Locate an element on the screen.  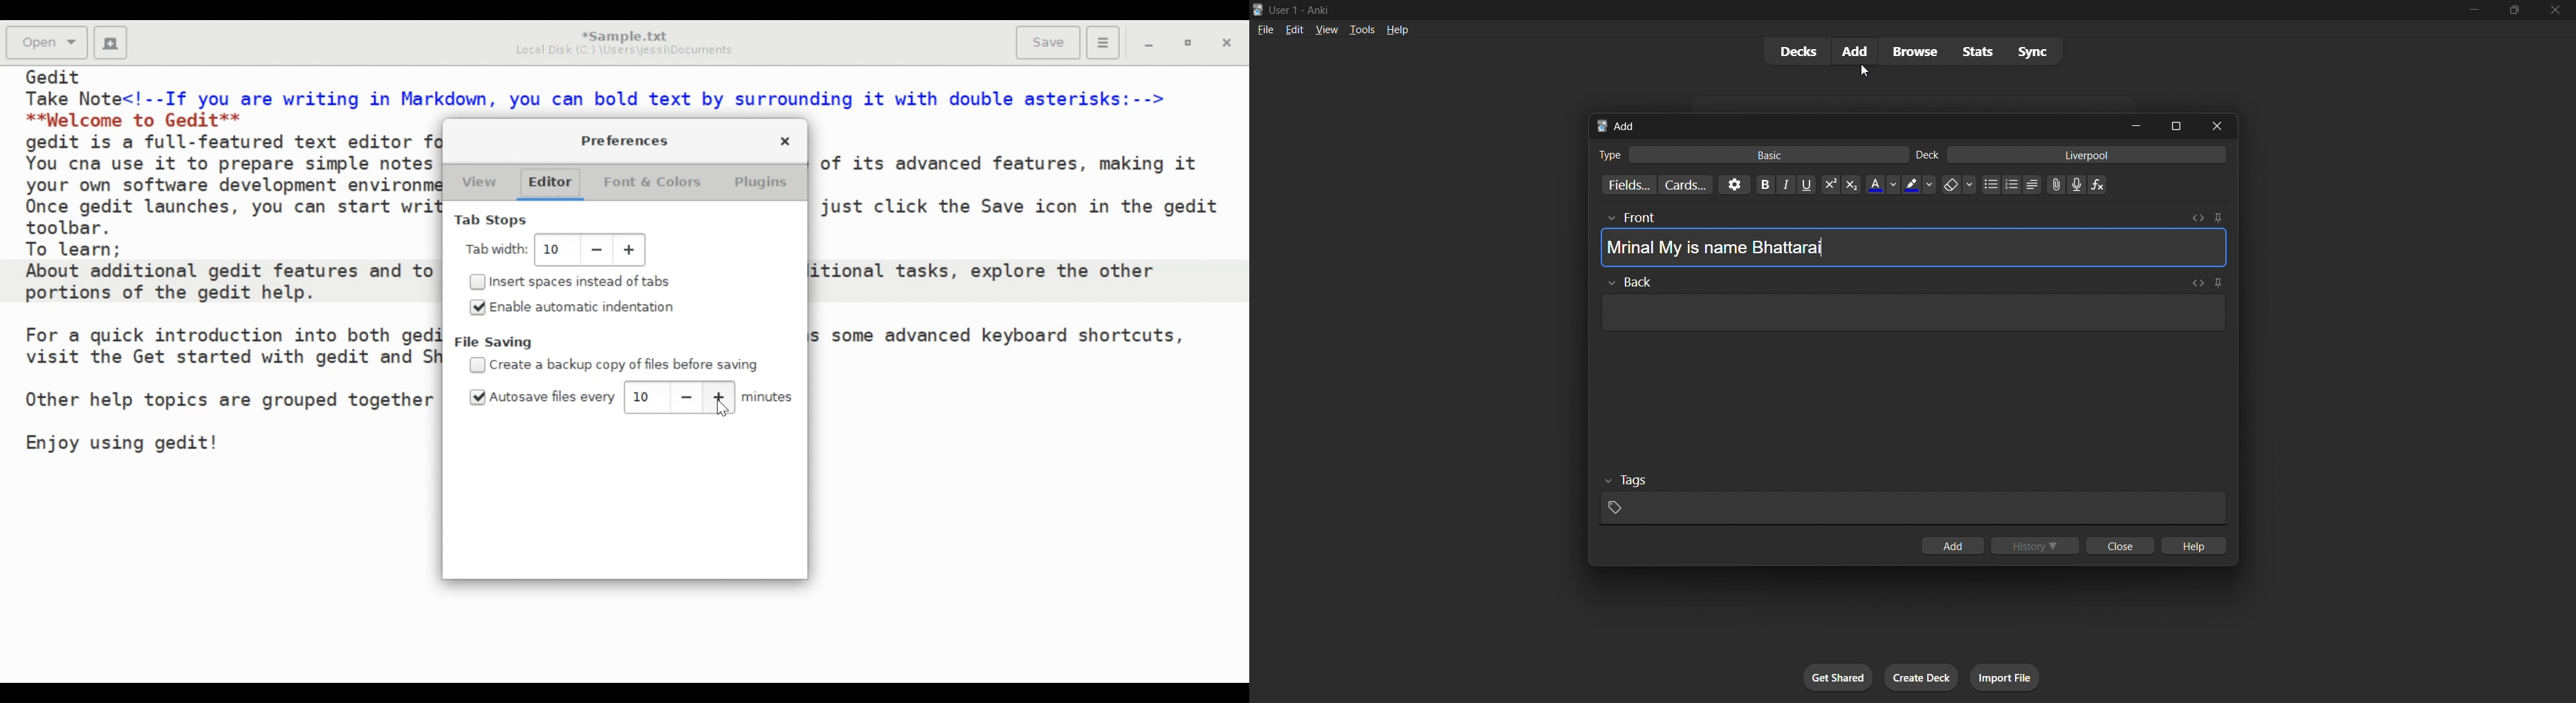
10 is located at coordinates (644, 397).